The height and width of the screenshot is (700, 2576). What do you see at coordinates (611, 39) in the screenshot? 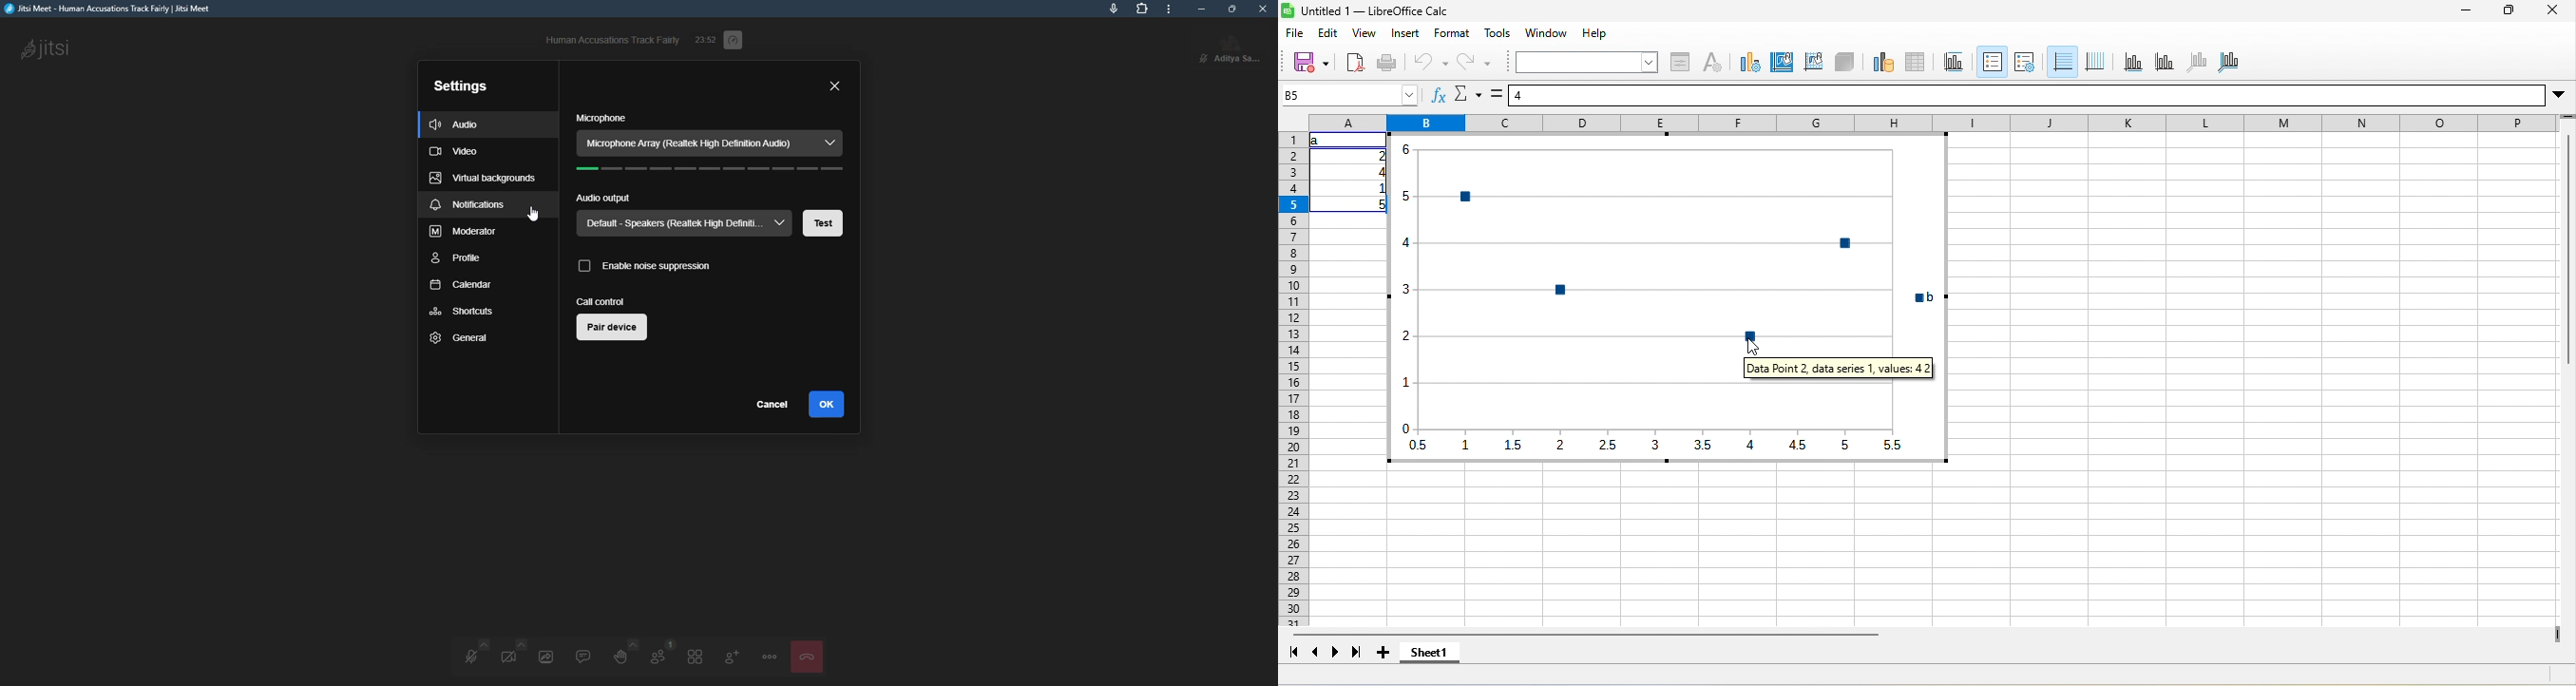
I see `human accusations track fairly` at bounding box center [611, 39].